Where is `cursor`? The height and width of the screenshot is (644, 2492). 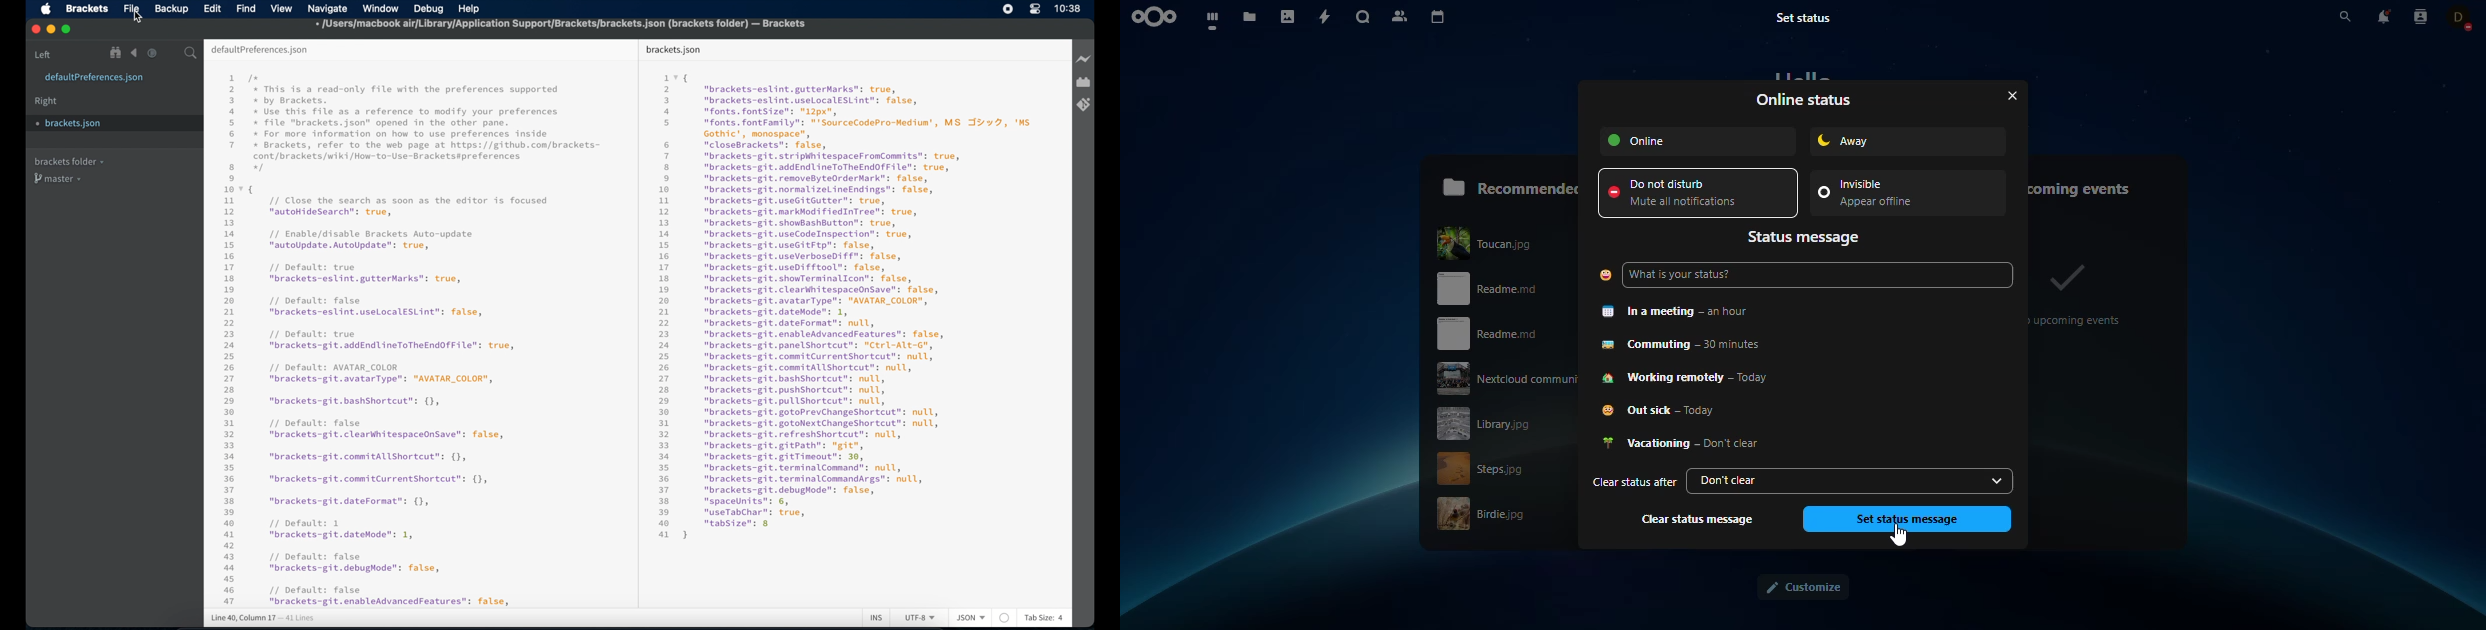
cursor is located at coordinates (138, 17).